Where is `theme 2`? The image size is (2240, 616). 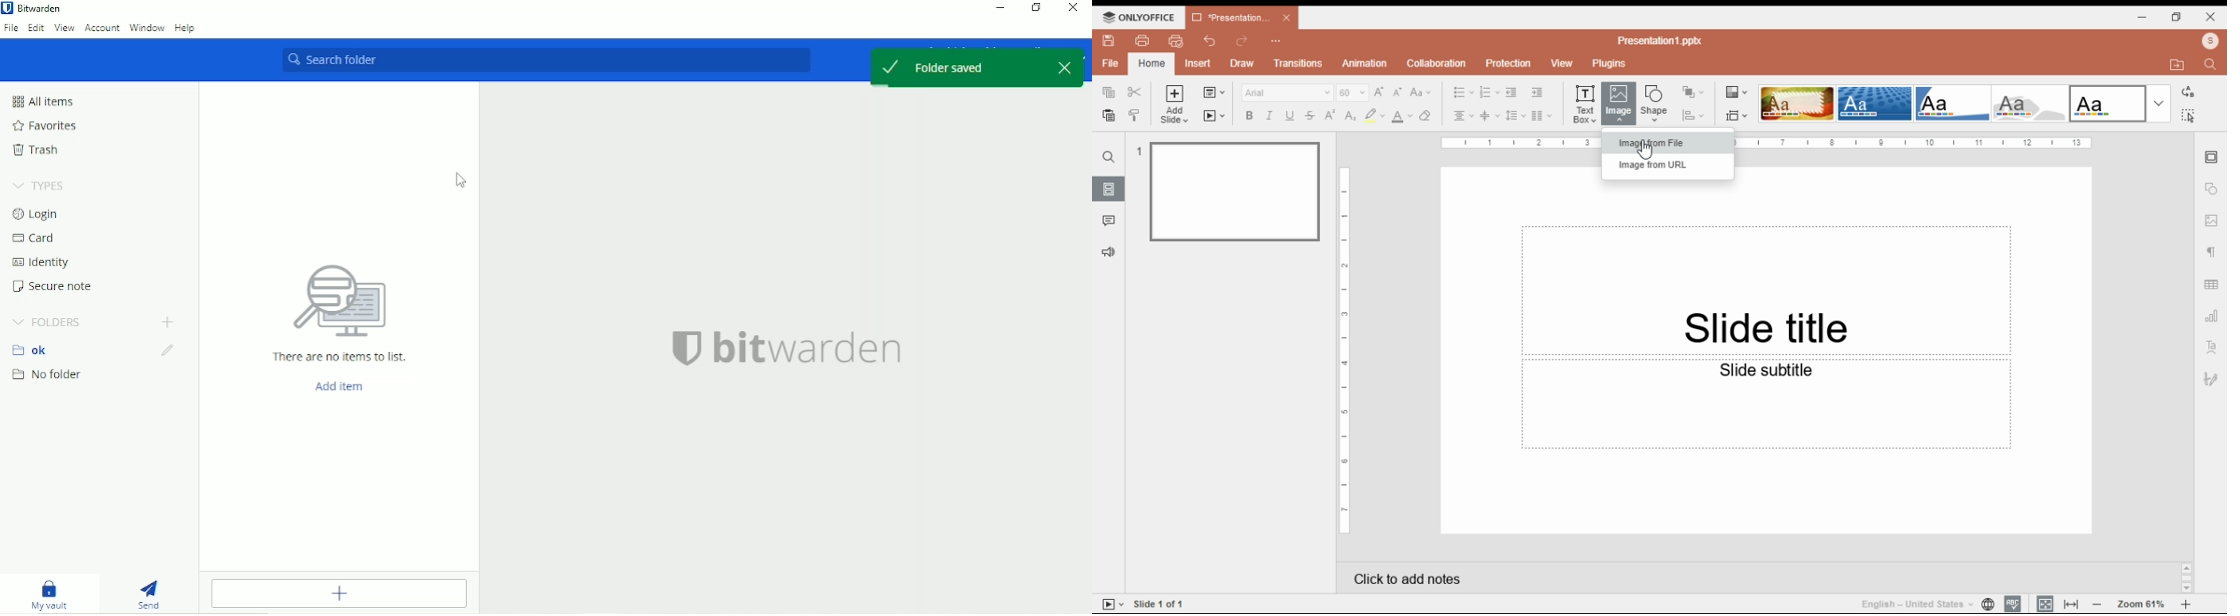 theme 2 is located at coordinates (1874, 104).